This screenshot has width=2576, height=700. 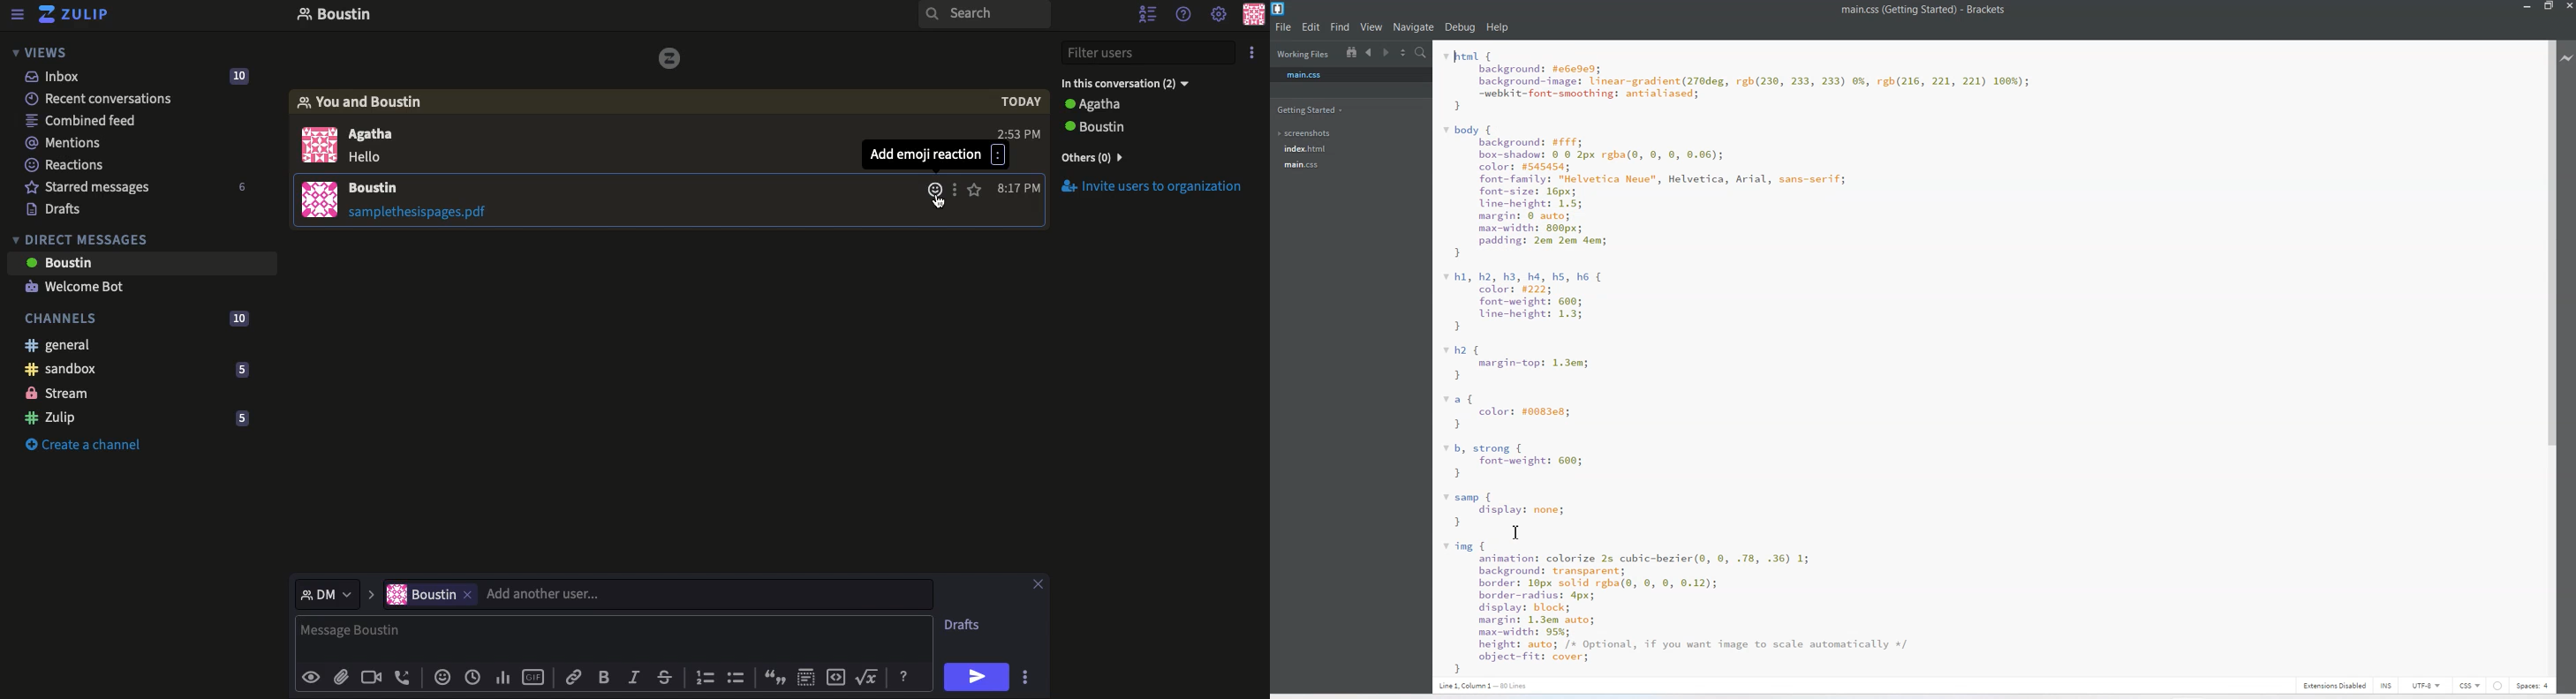 I want to click on image, so click(x=320, y=199).